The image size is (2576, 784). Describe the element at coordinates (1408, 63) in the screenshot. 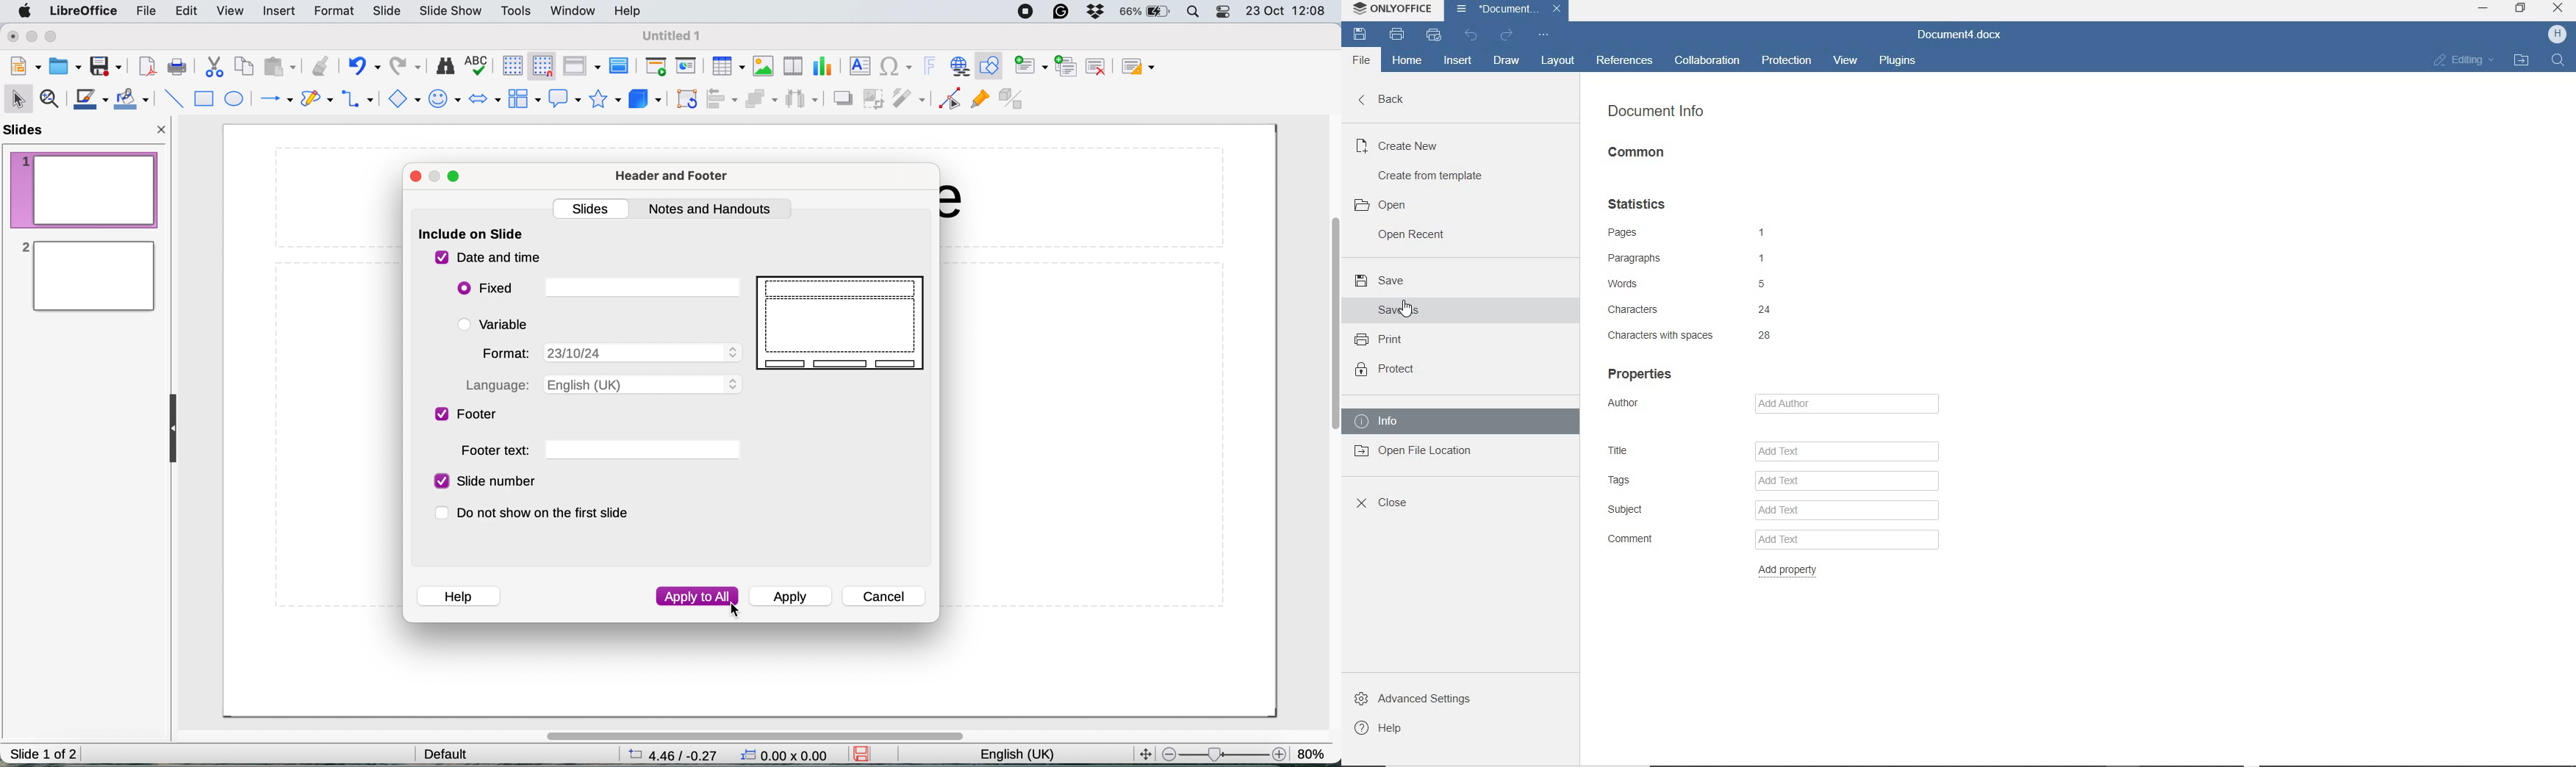

I see `home` at that location.